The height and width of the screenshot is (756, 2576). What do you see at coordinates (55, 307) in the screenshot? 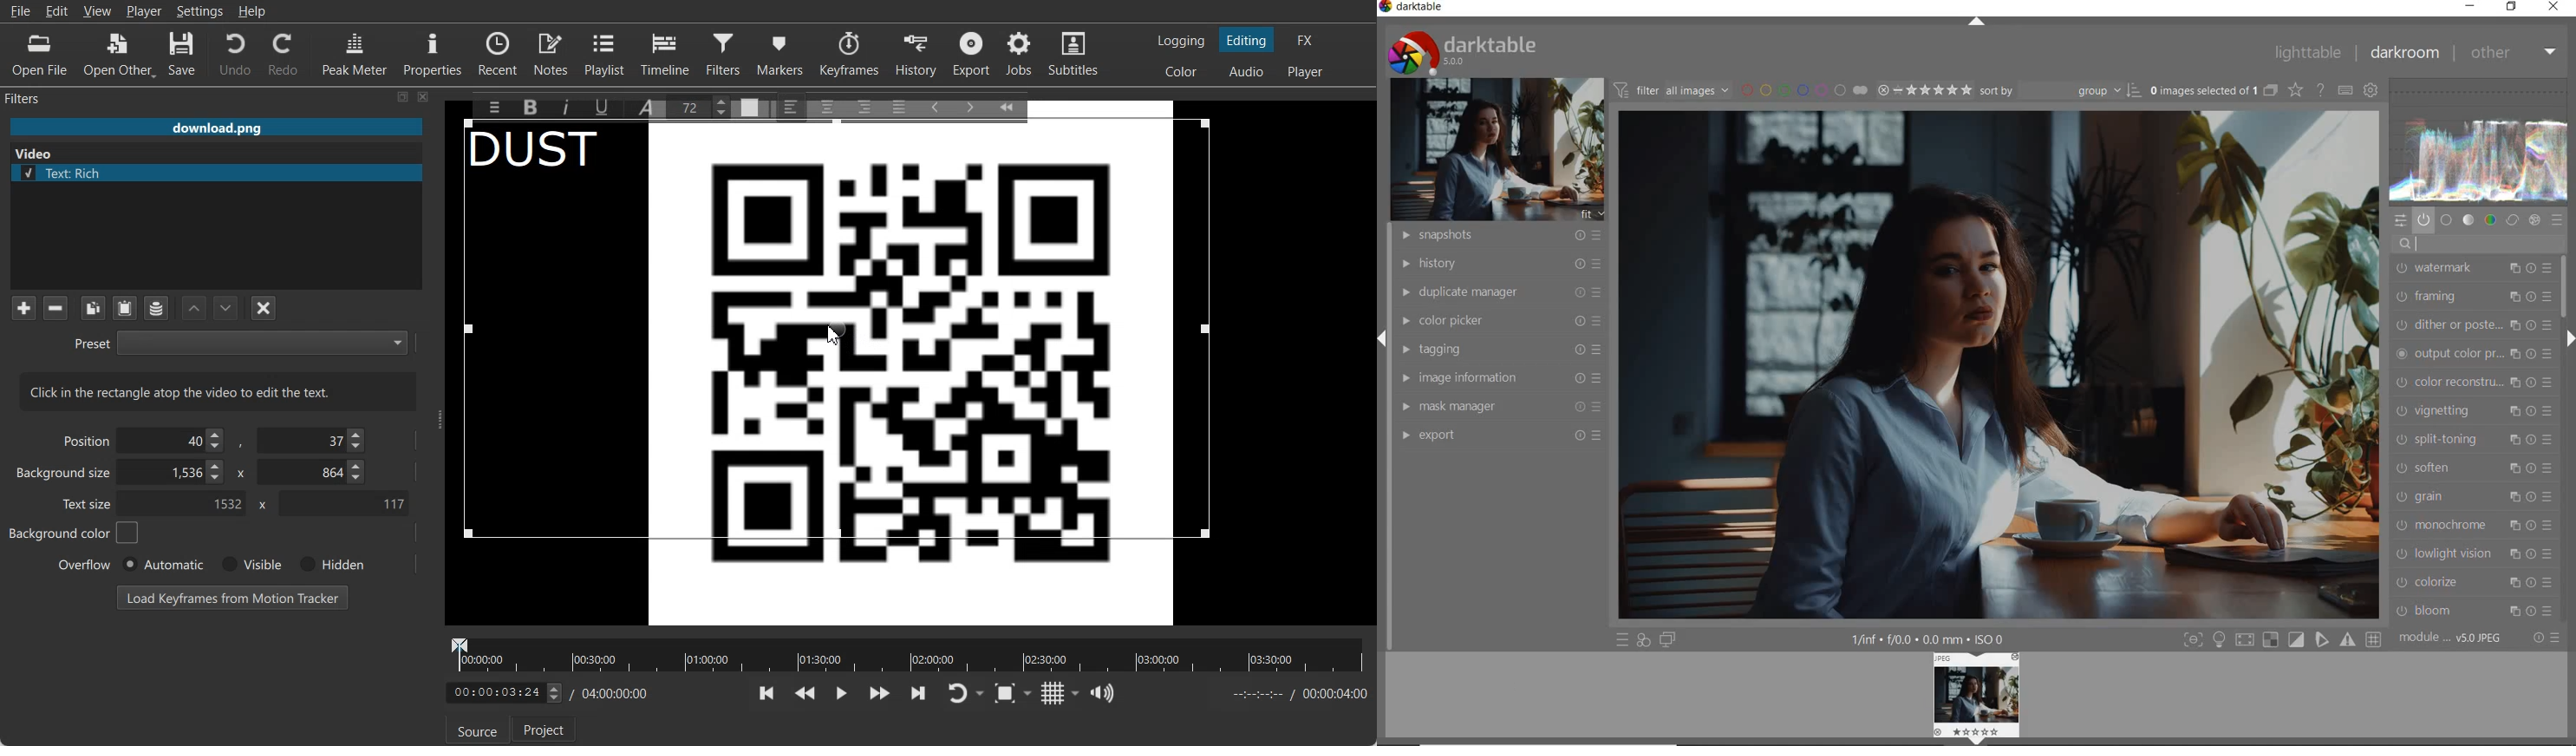
I see `Remove selected Filter` at bounding box center [55, 307].